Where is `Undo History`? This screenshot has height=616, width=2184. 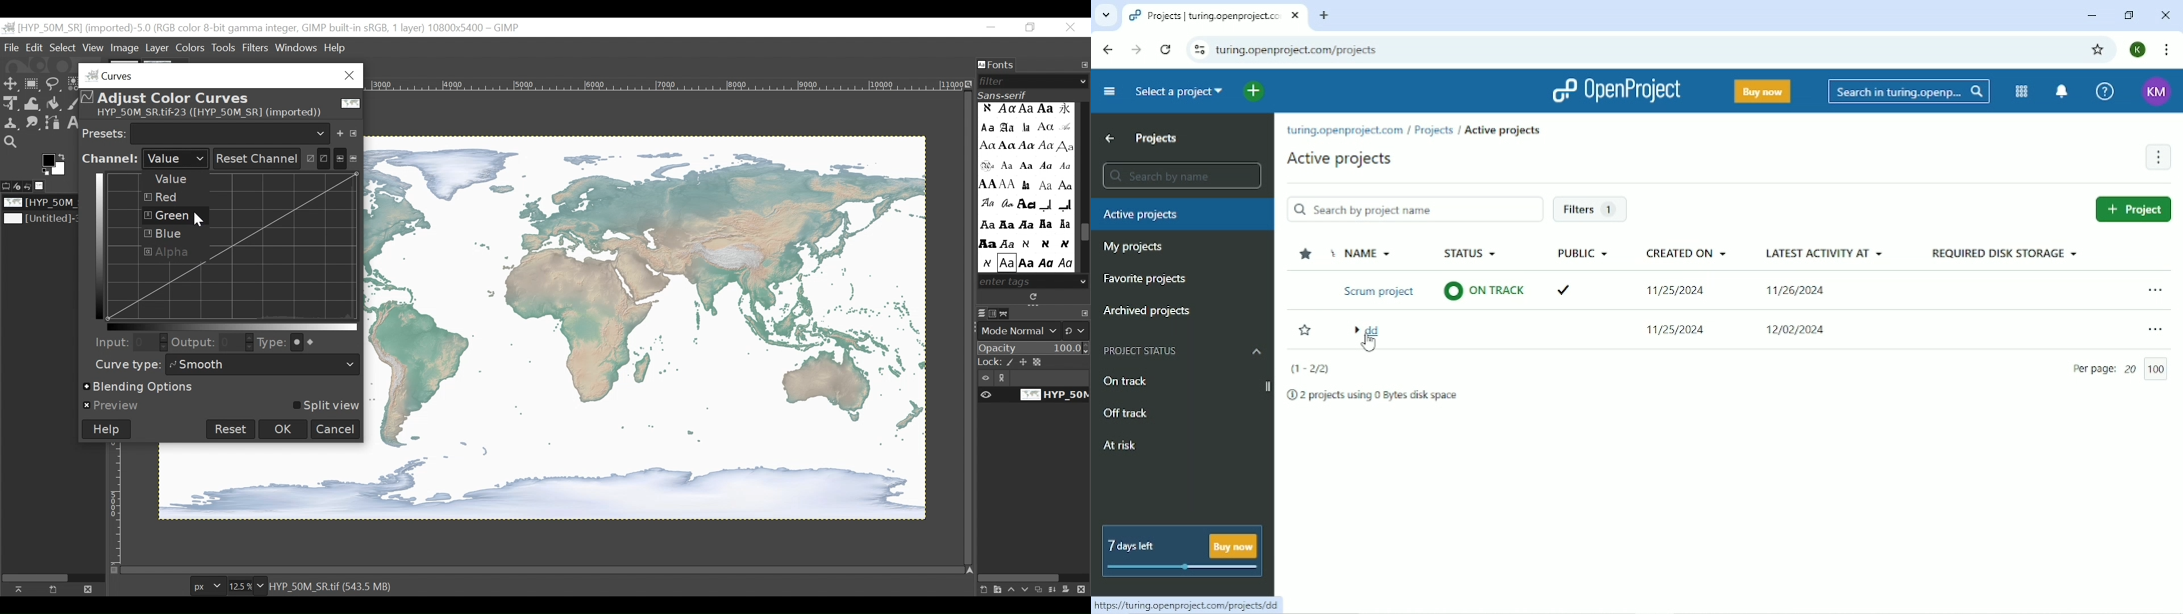 Undo History is located at coordinates (31, 186).